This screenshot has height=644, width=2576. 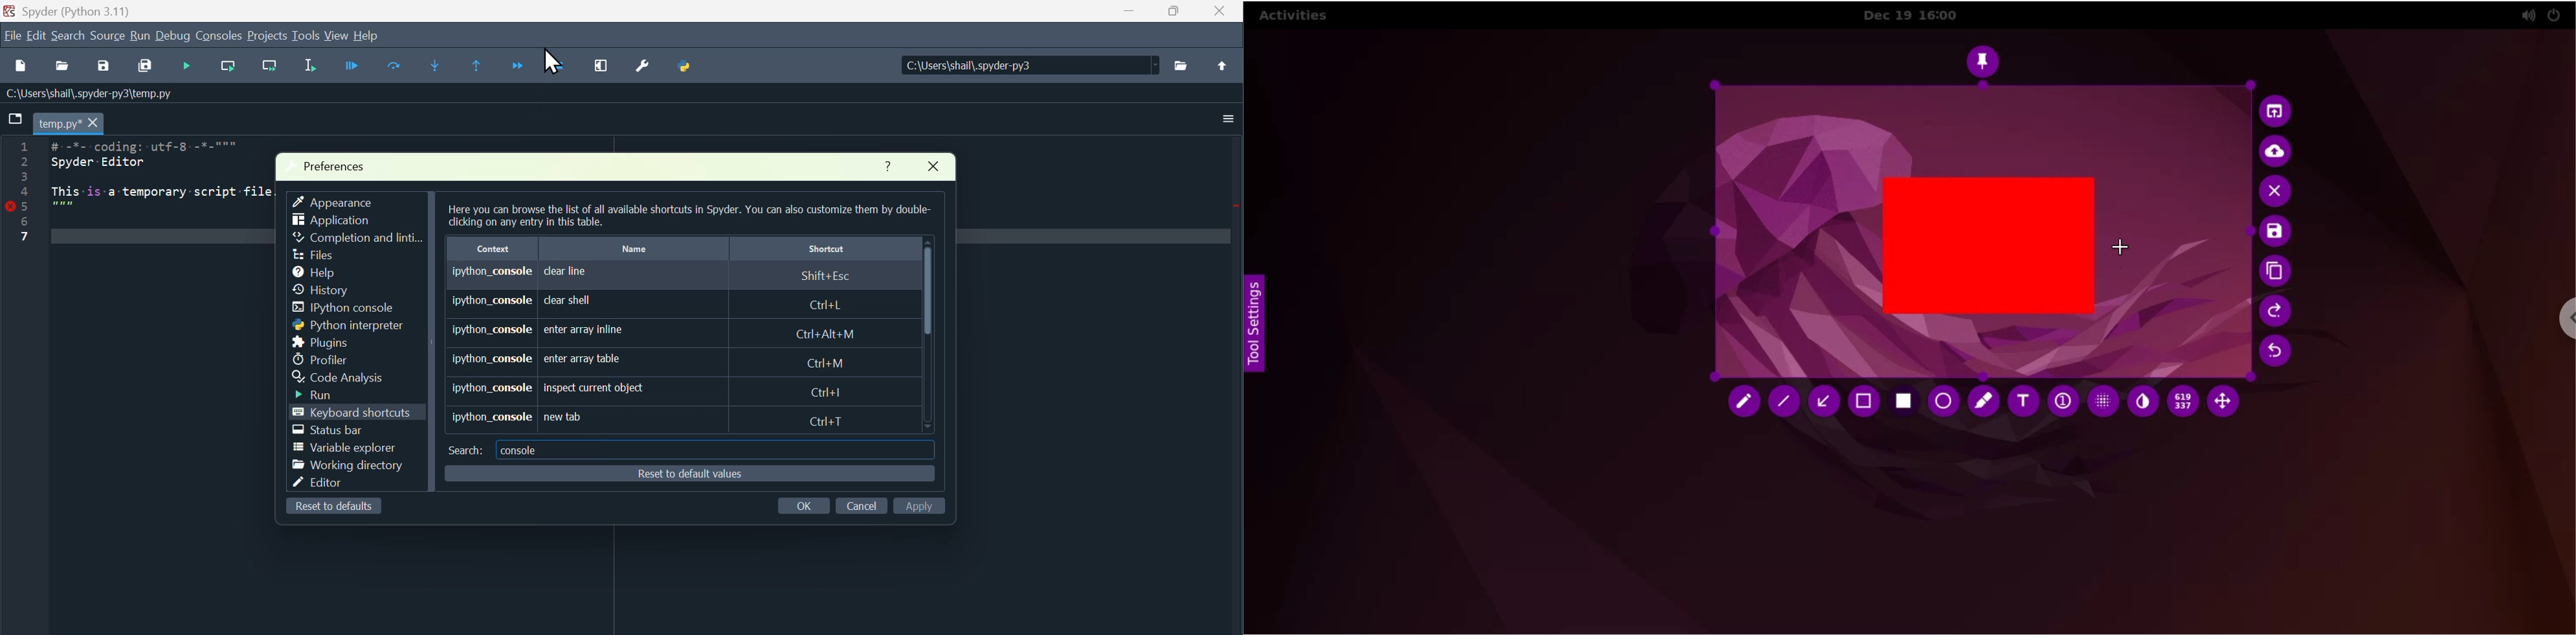 What do you see at coordinates (80, 10) in the screenshot?
I see `Spyder` at bounding box center [80, 10].